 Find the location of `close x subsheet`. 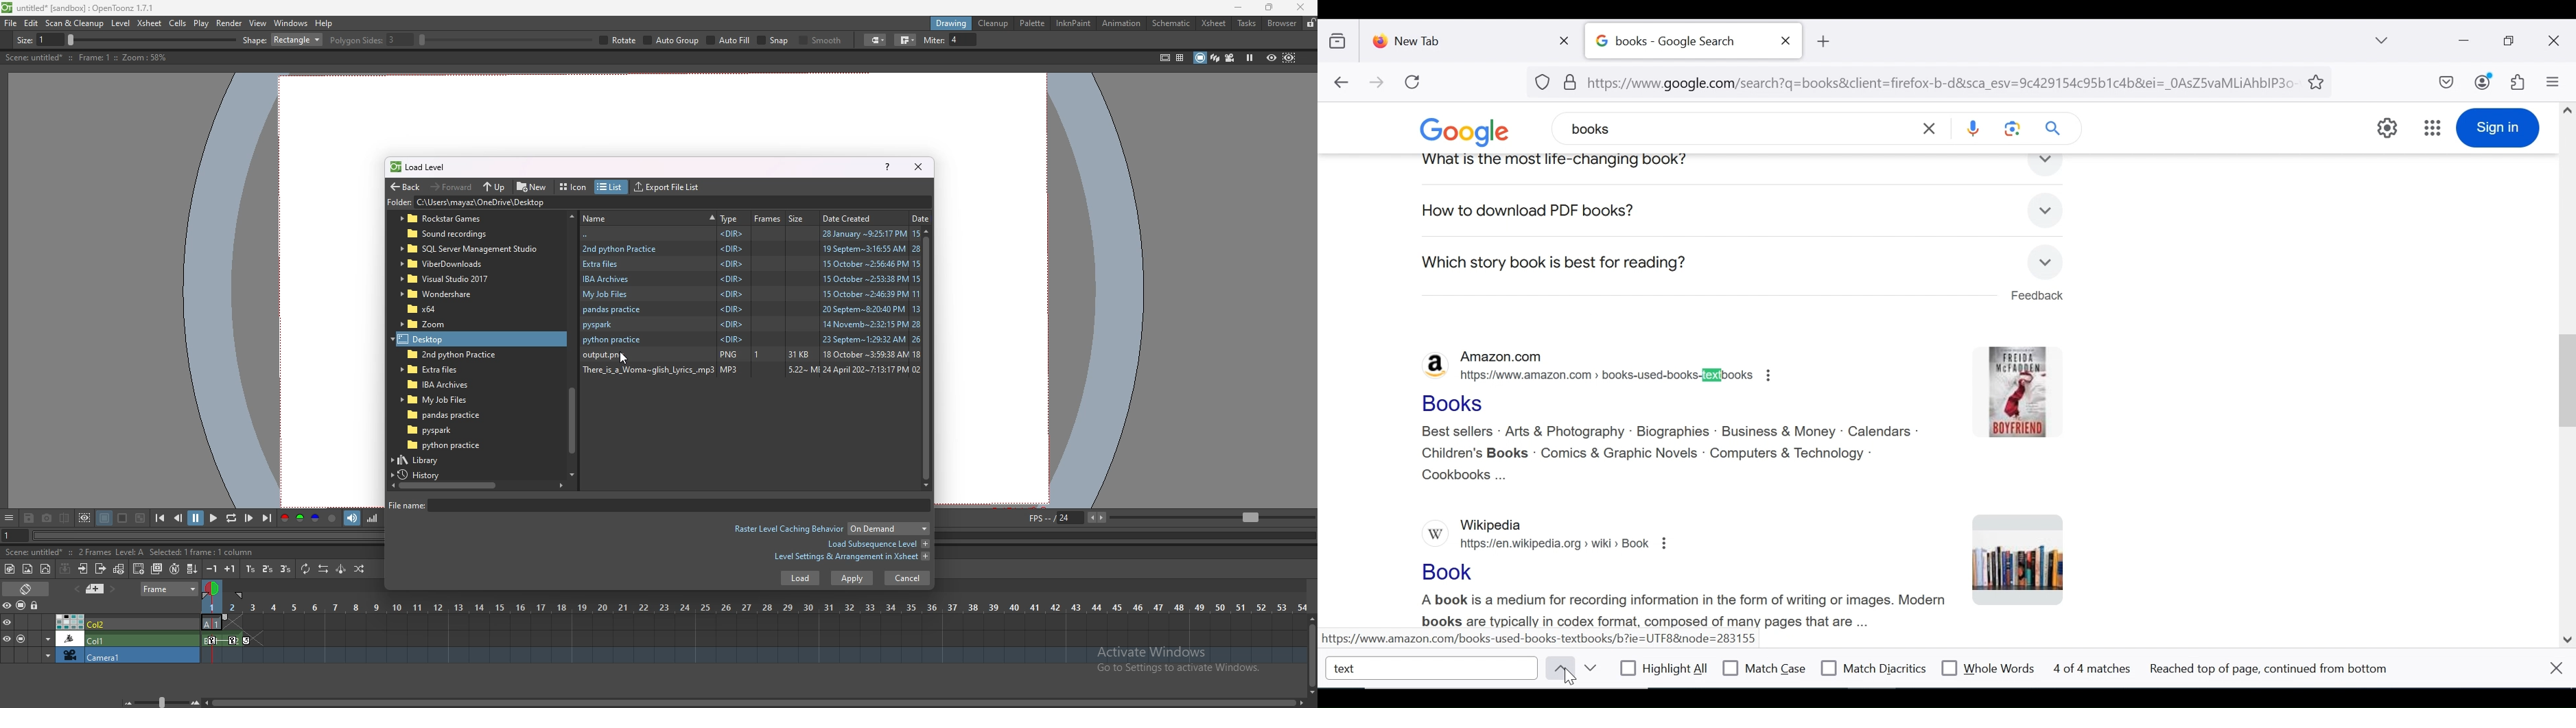

close x subsheet is located at coordinates (99, 569).